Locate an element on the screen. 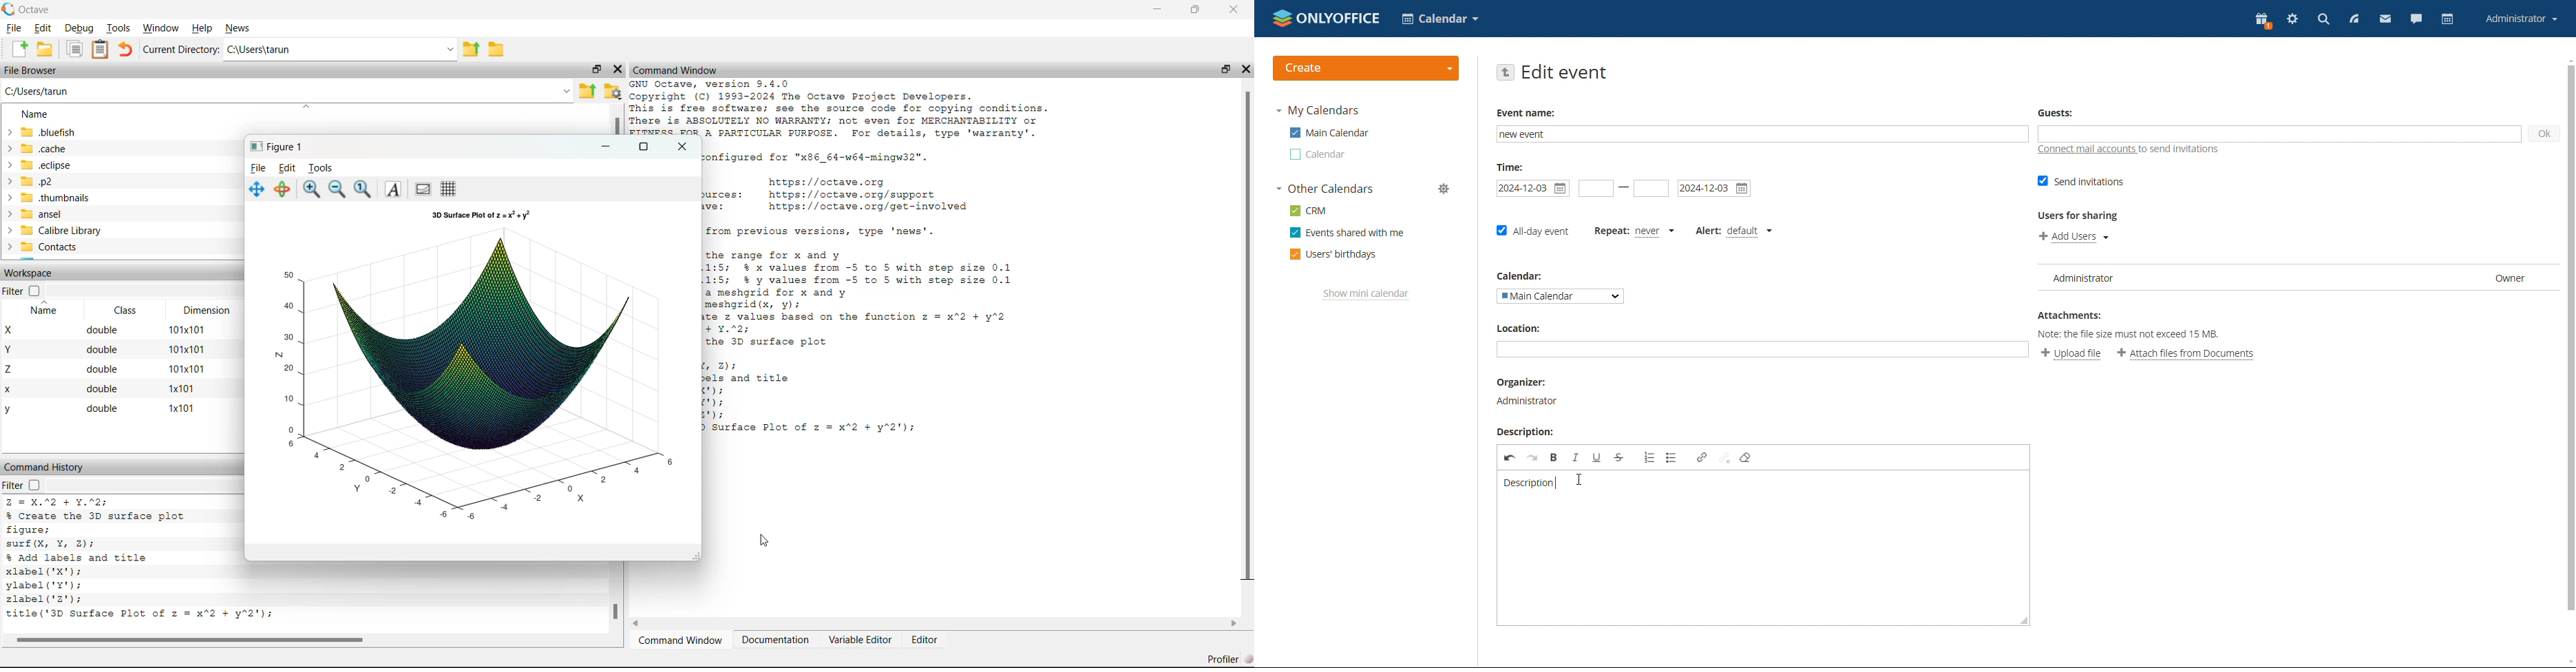 The image size is (2576, 672). Clipboard is located at coordinates (99, 48).